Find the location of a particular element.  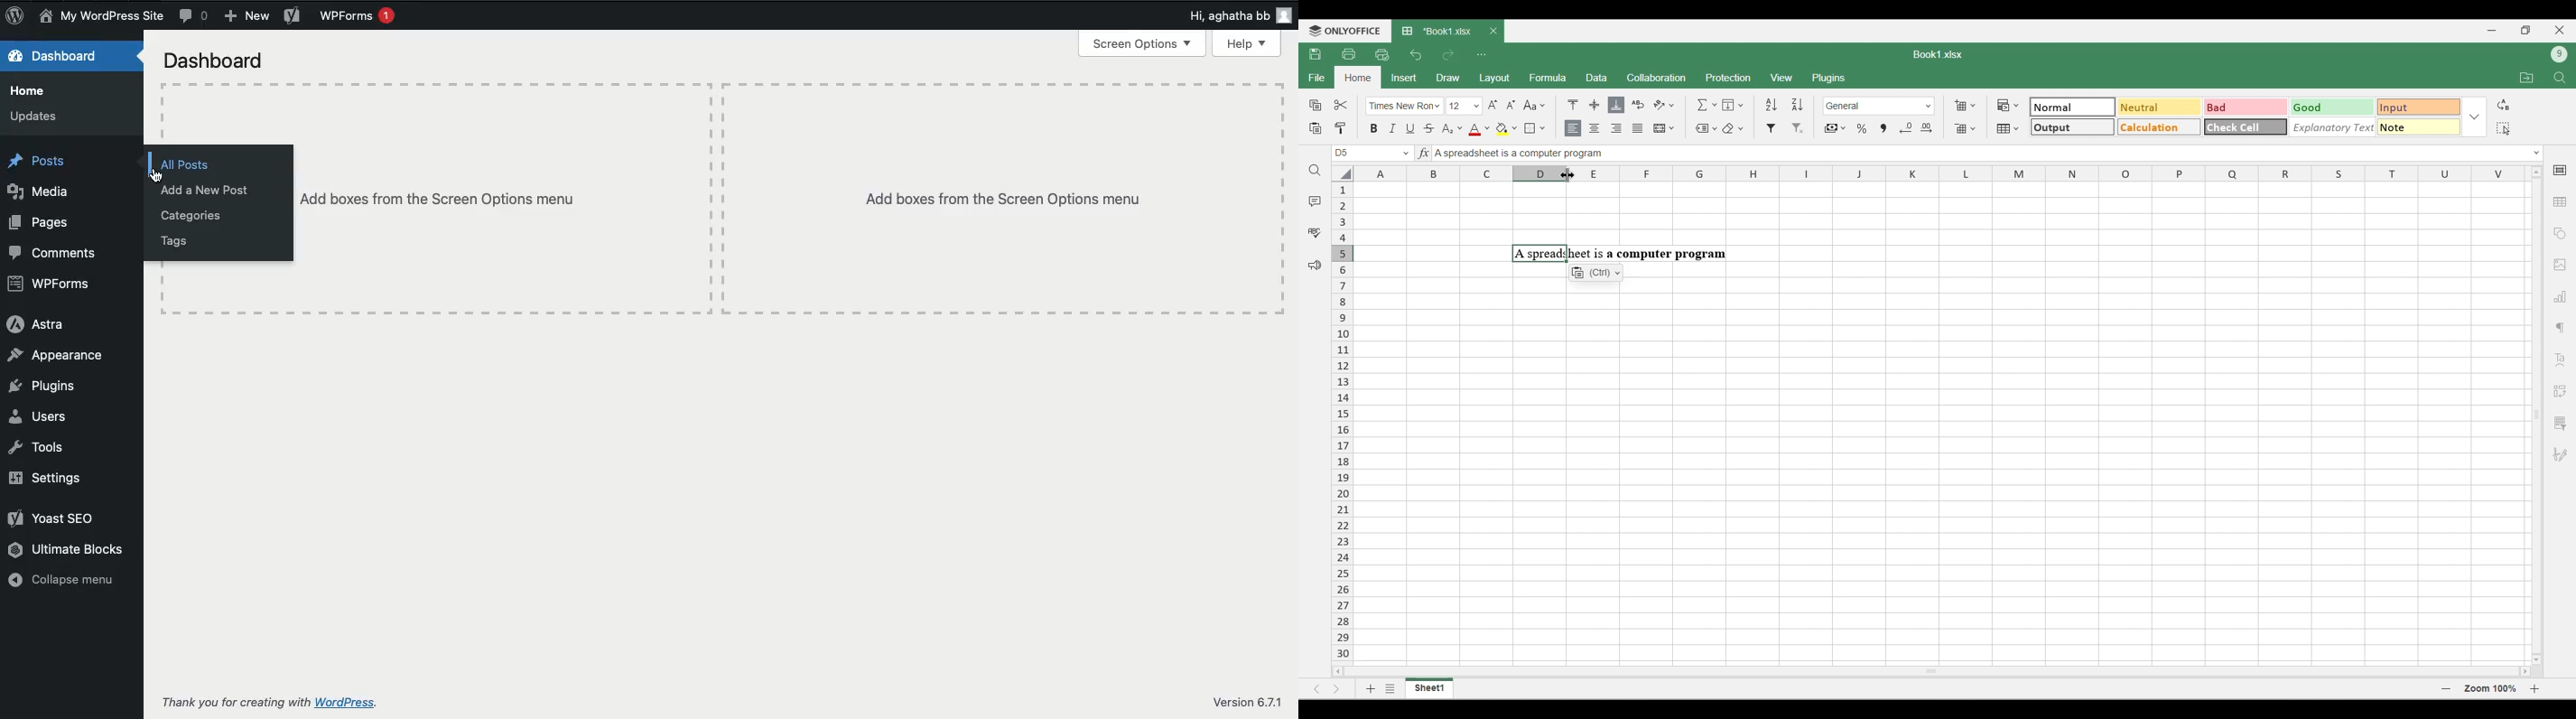

Horizontal marker is located at coordinates (1941, 174).